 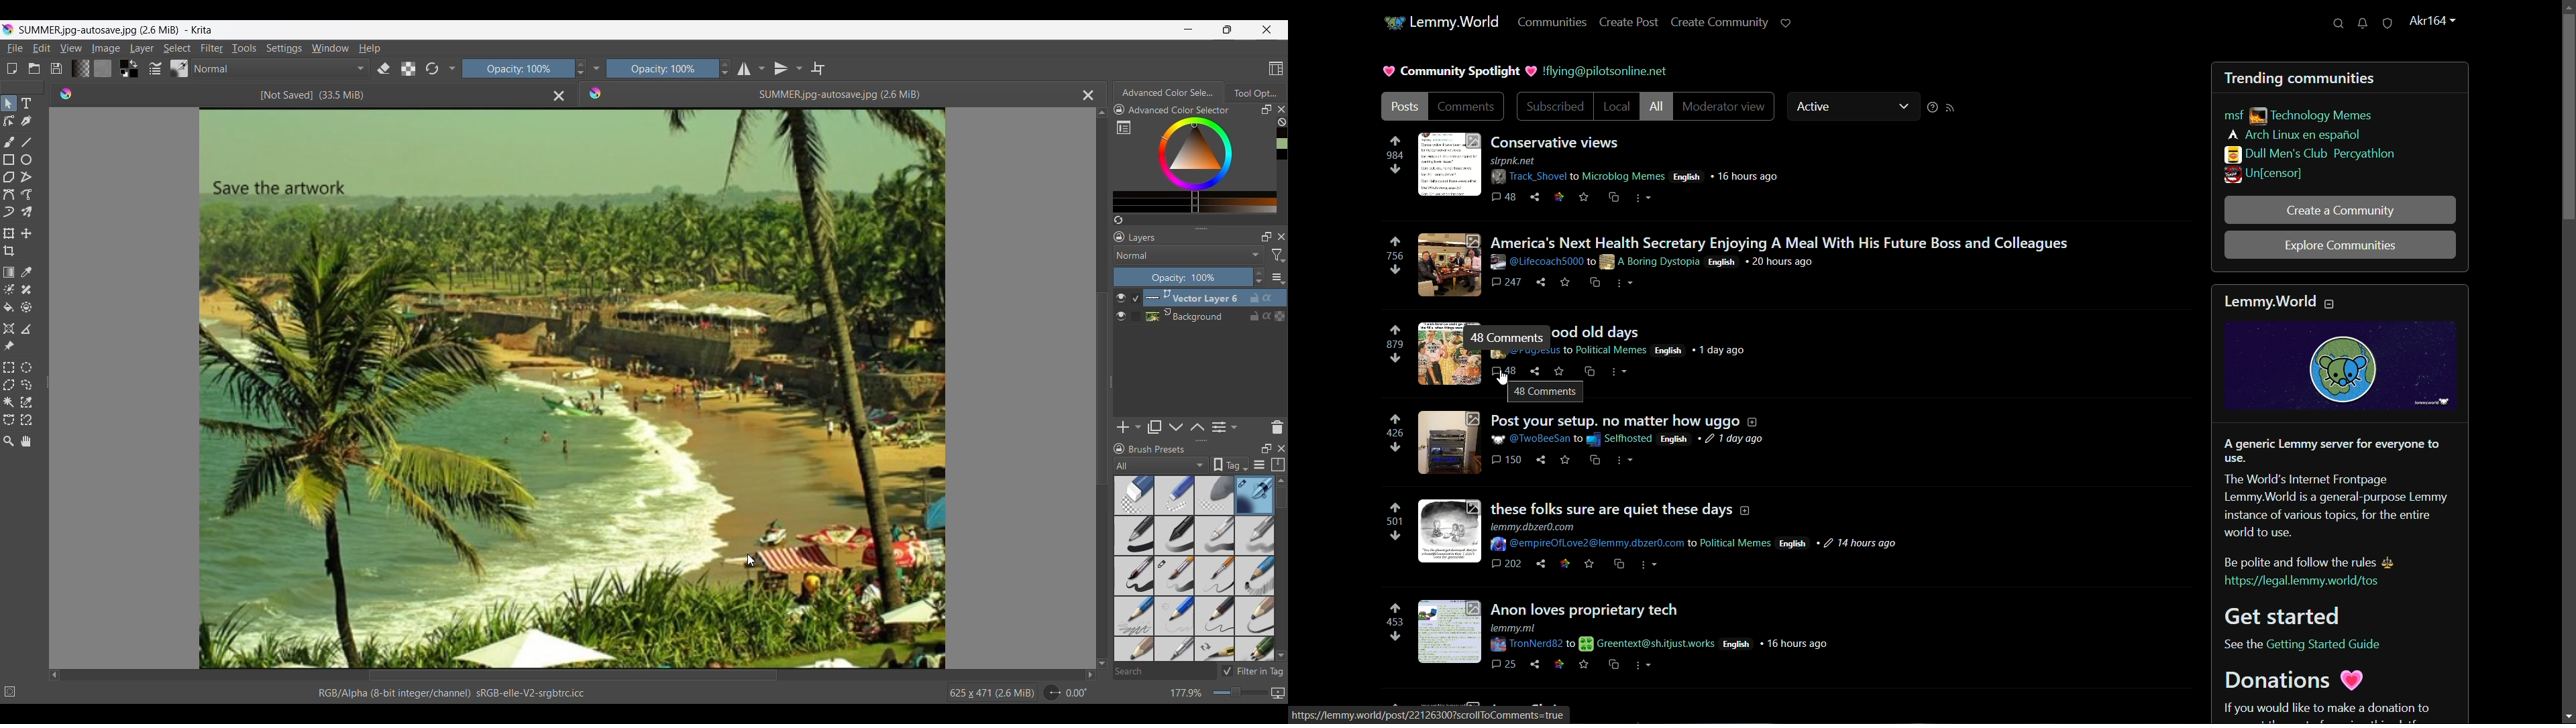 I want to click on Crop image to an area, so click(x=9, y=251).